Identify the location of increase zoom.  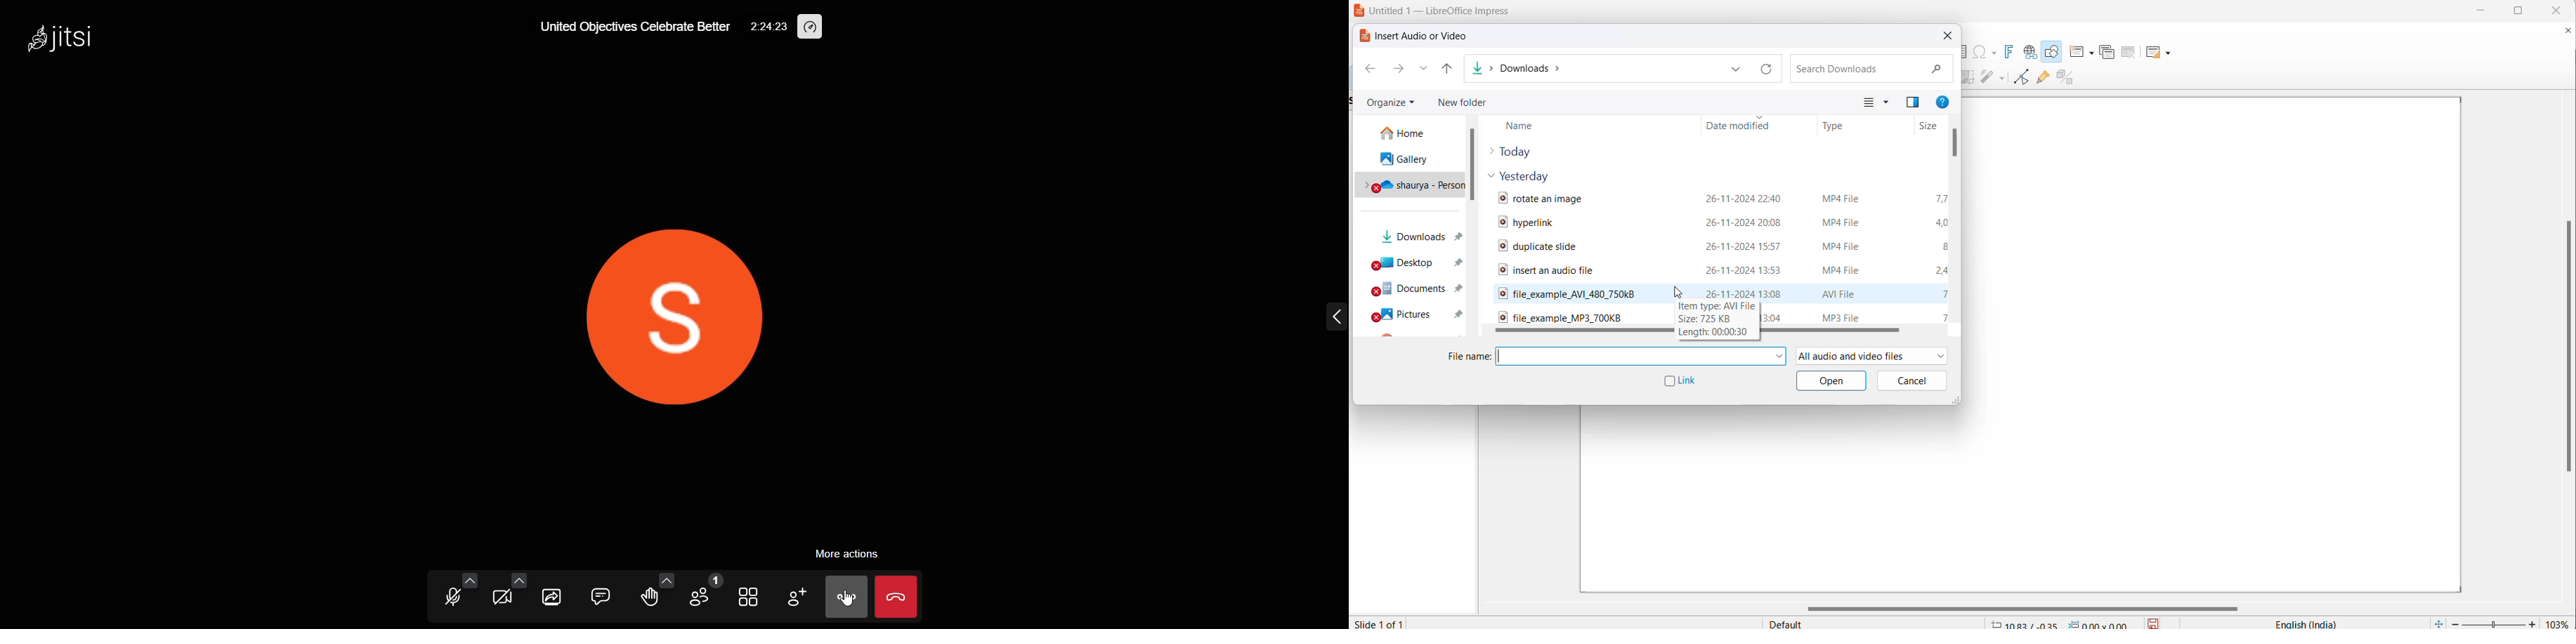
(2533, 623).